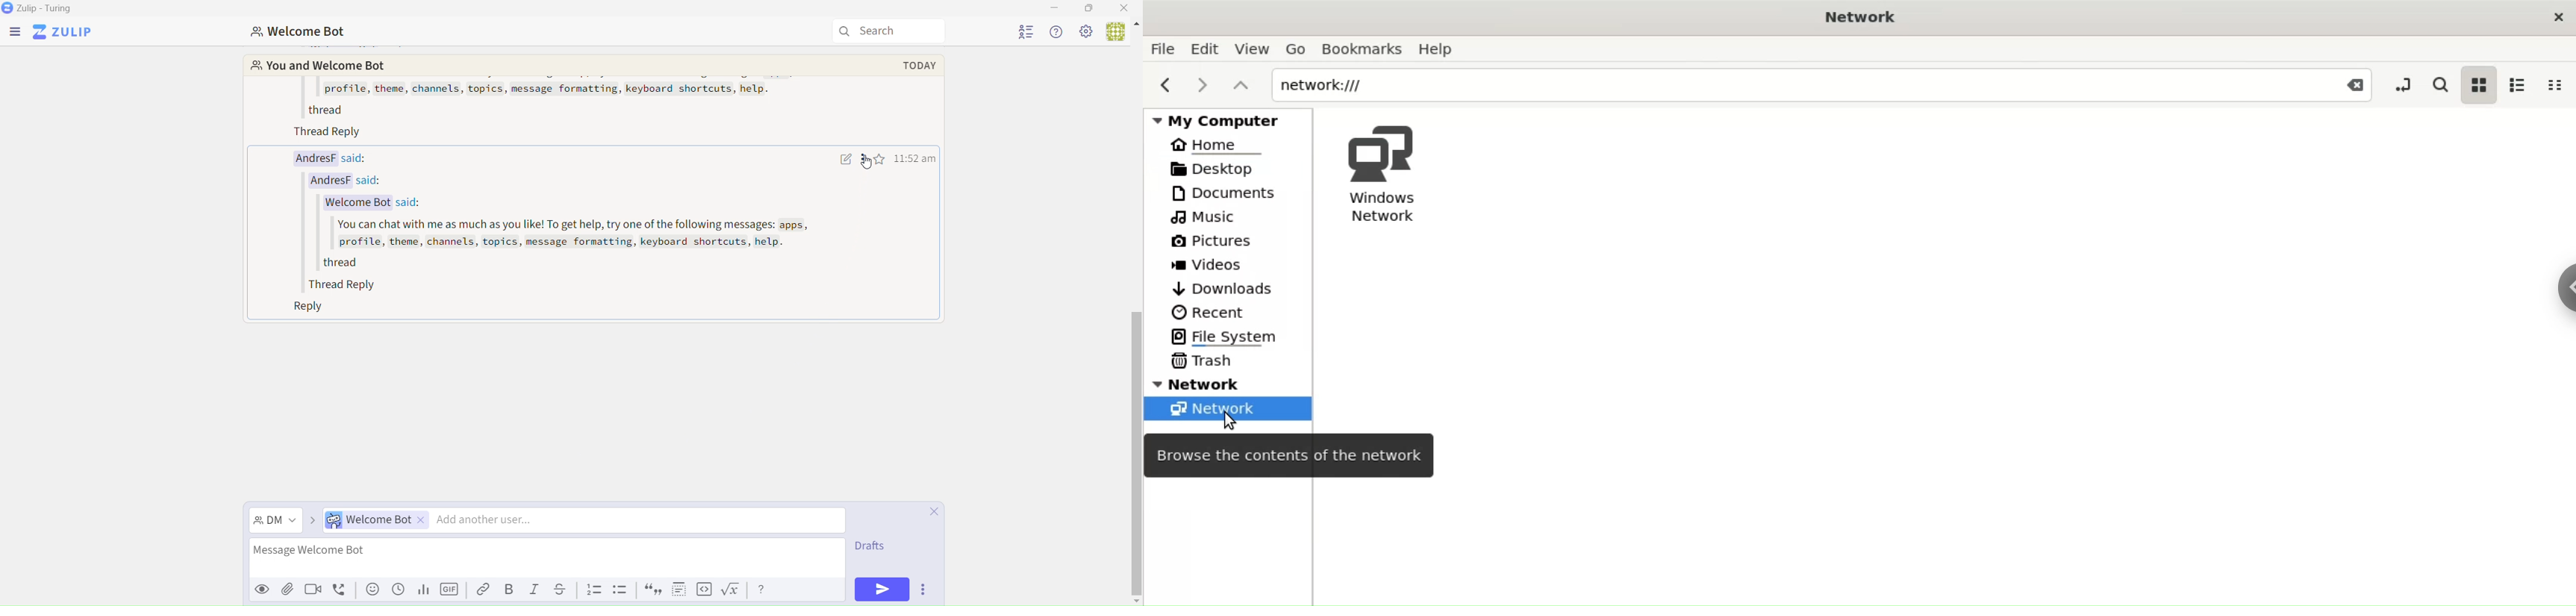 The height and width of the screenshot is (616, 2576). Describe the element at coordinates (342, 592) in the screenshot. I see `voicecall` at that location.